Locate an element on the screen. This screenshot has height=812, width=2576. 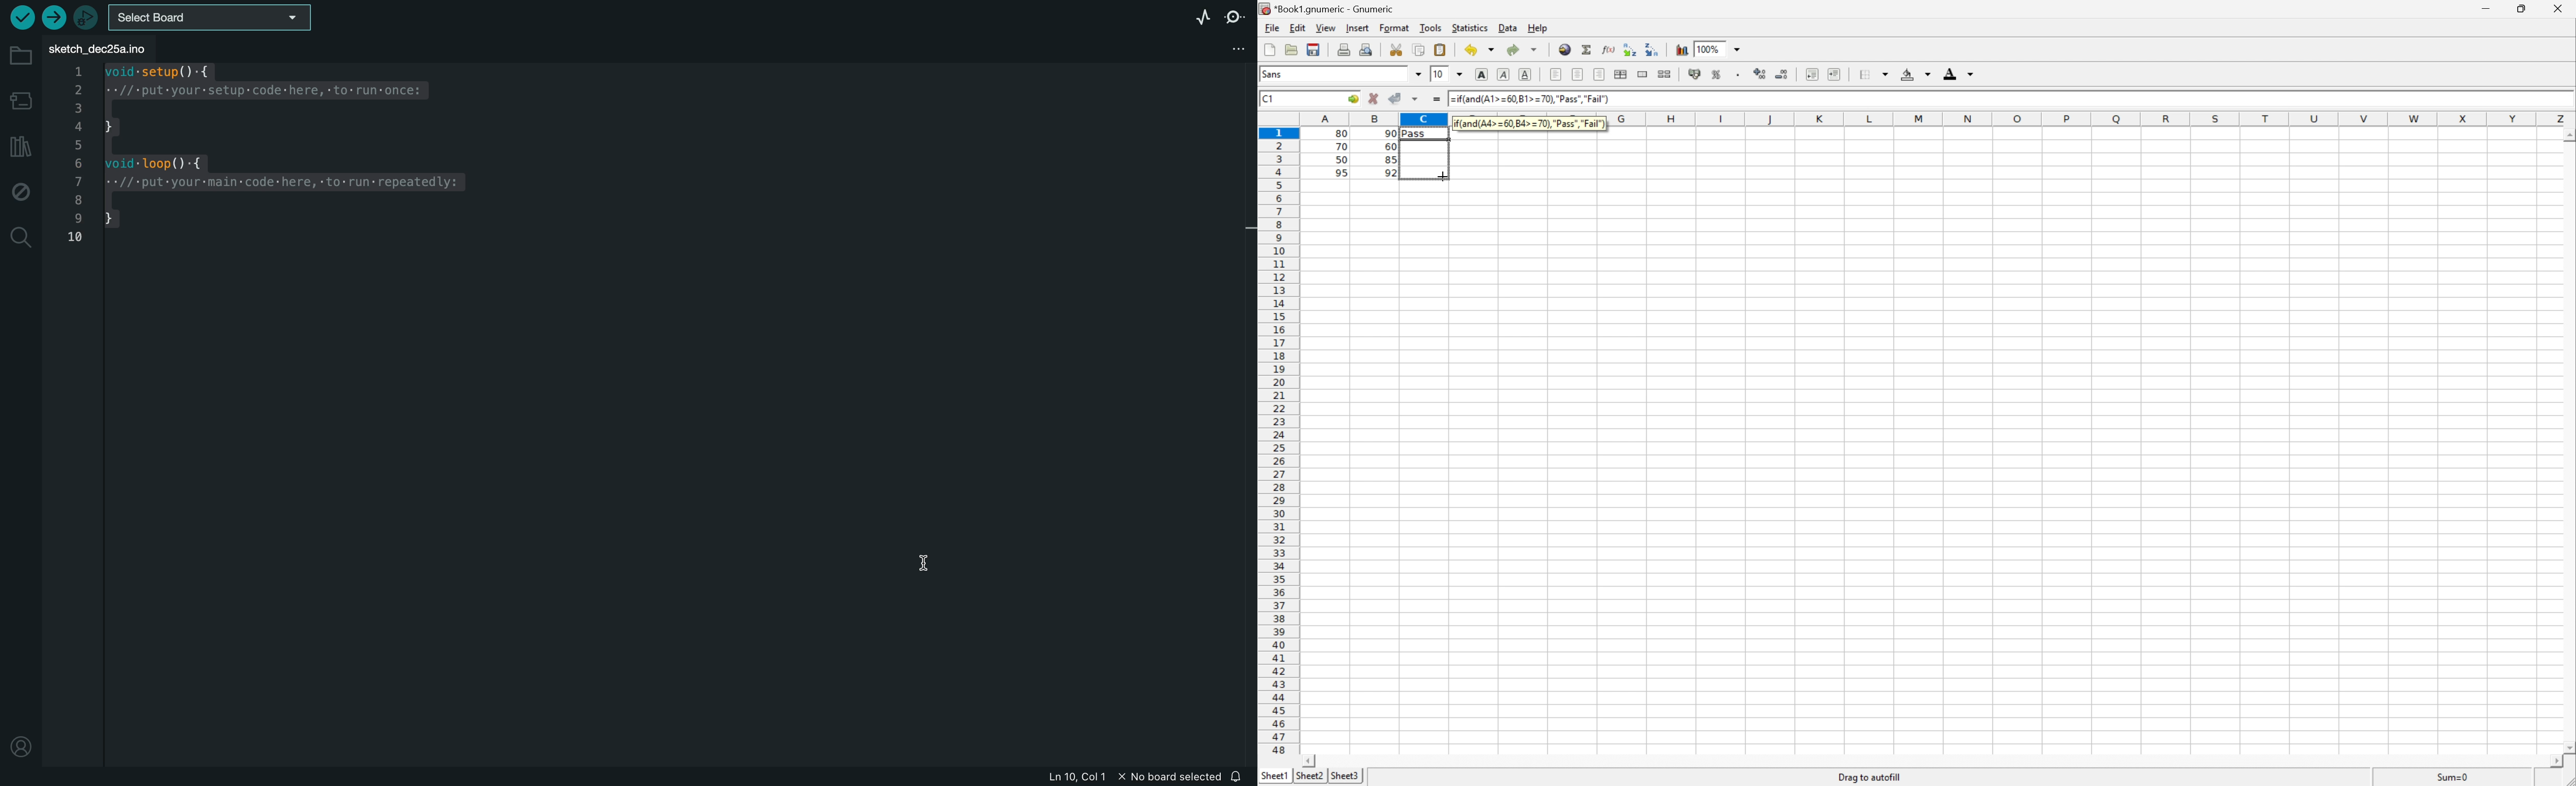
90 is located at coordinates (1390, 133).